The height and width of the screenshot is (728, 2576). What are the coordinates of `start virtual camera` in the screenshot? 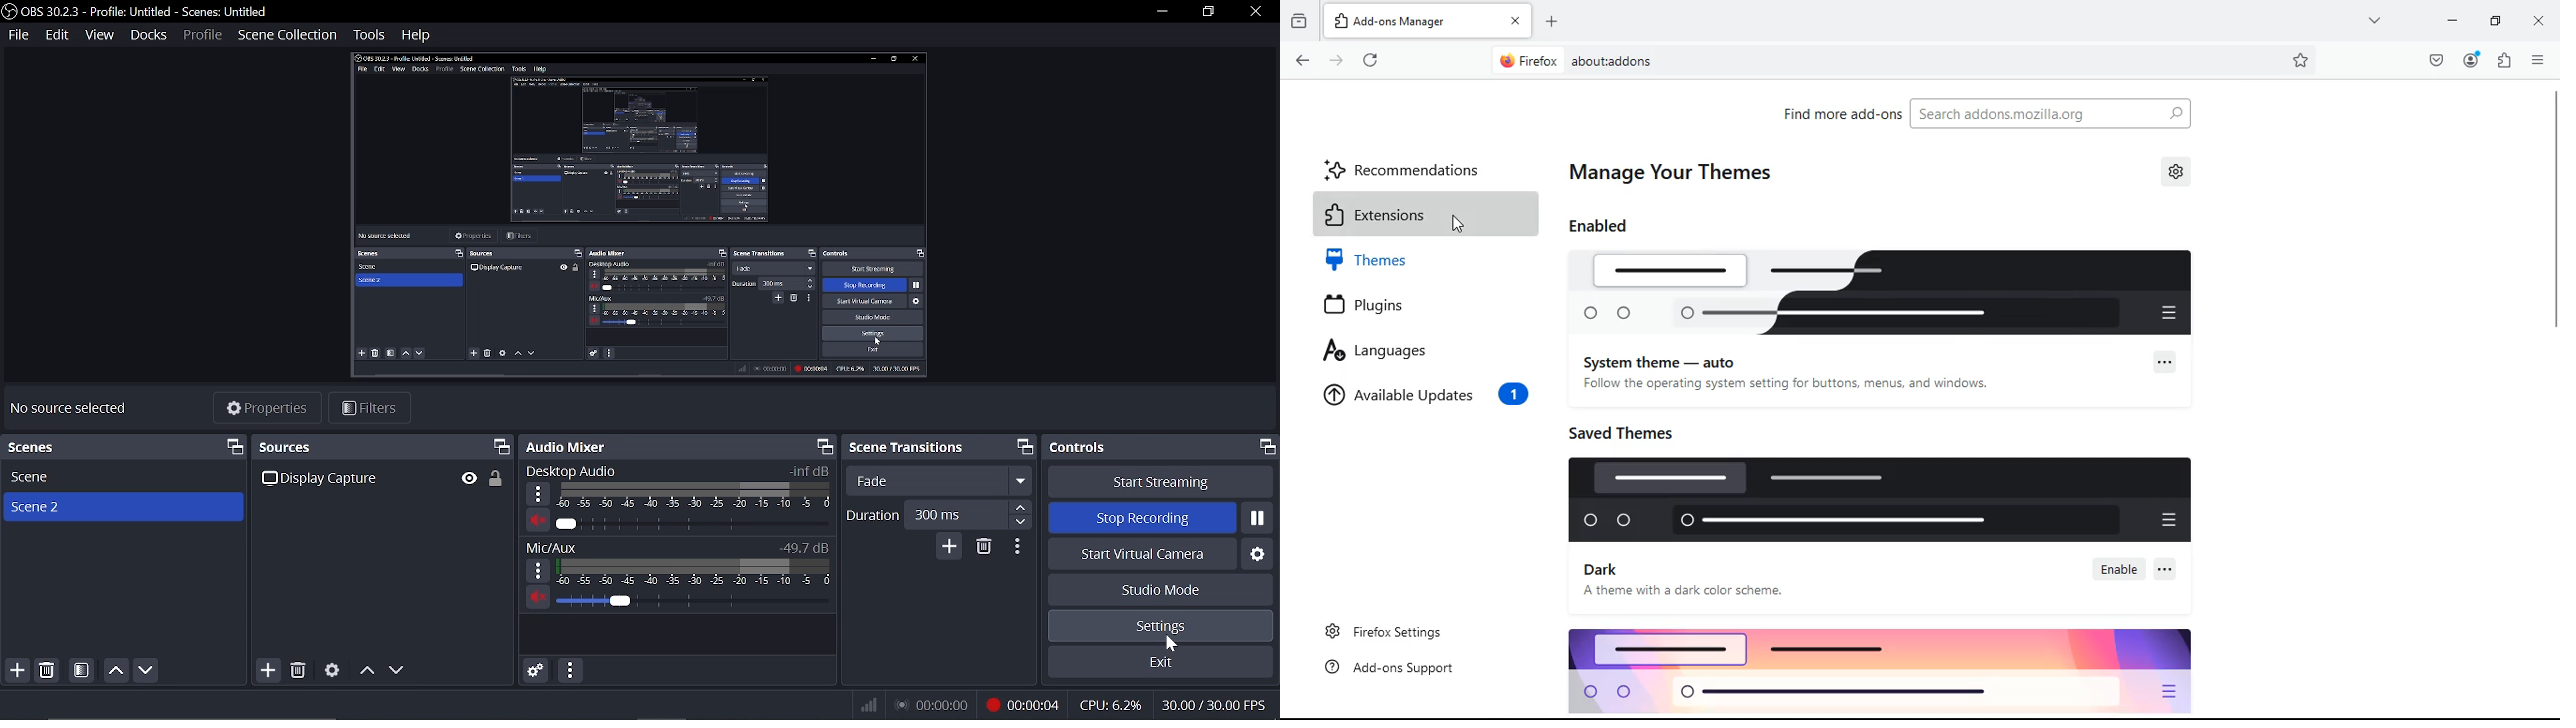 It's located at (1140, 554).